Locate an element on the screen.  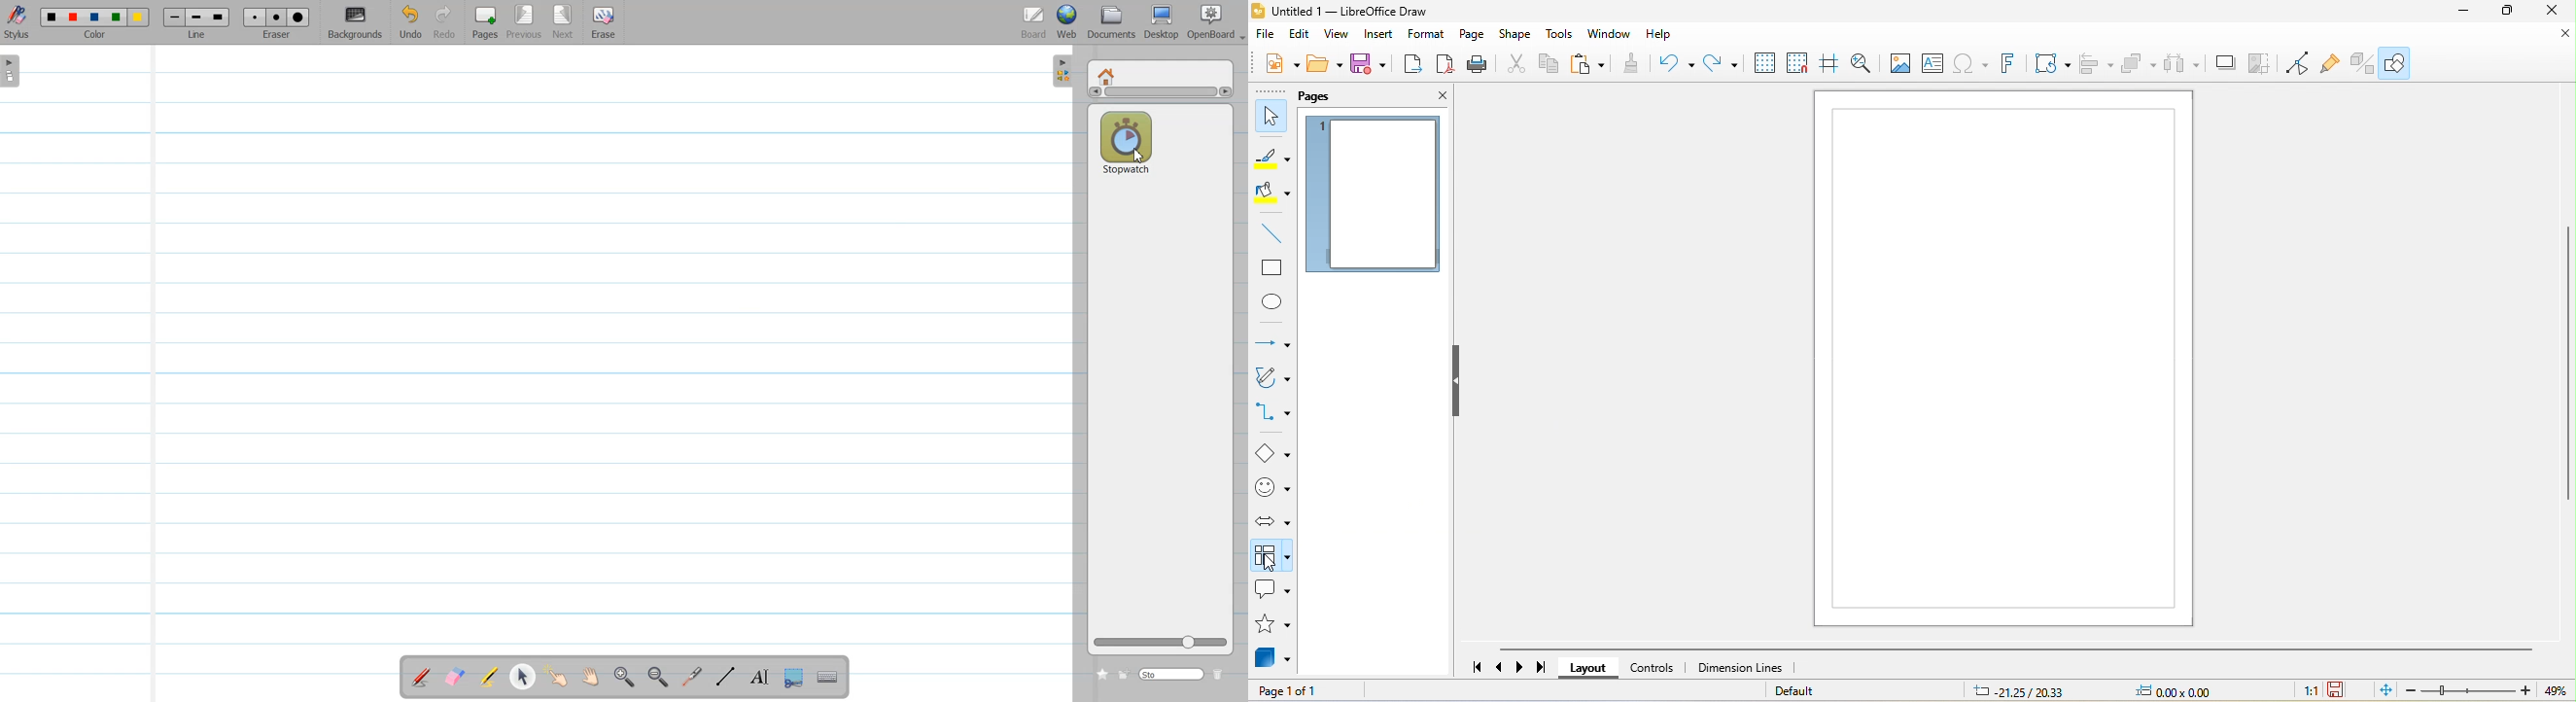
layout is located at coordinates (1587, 668).